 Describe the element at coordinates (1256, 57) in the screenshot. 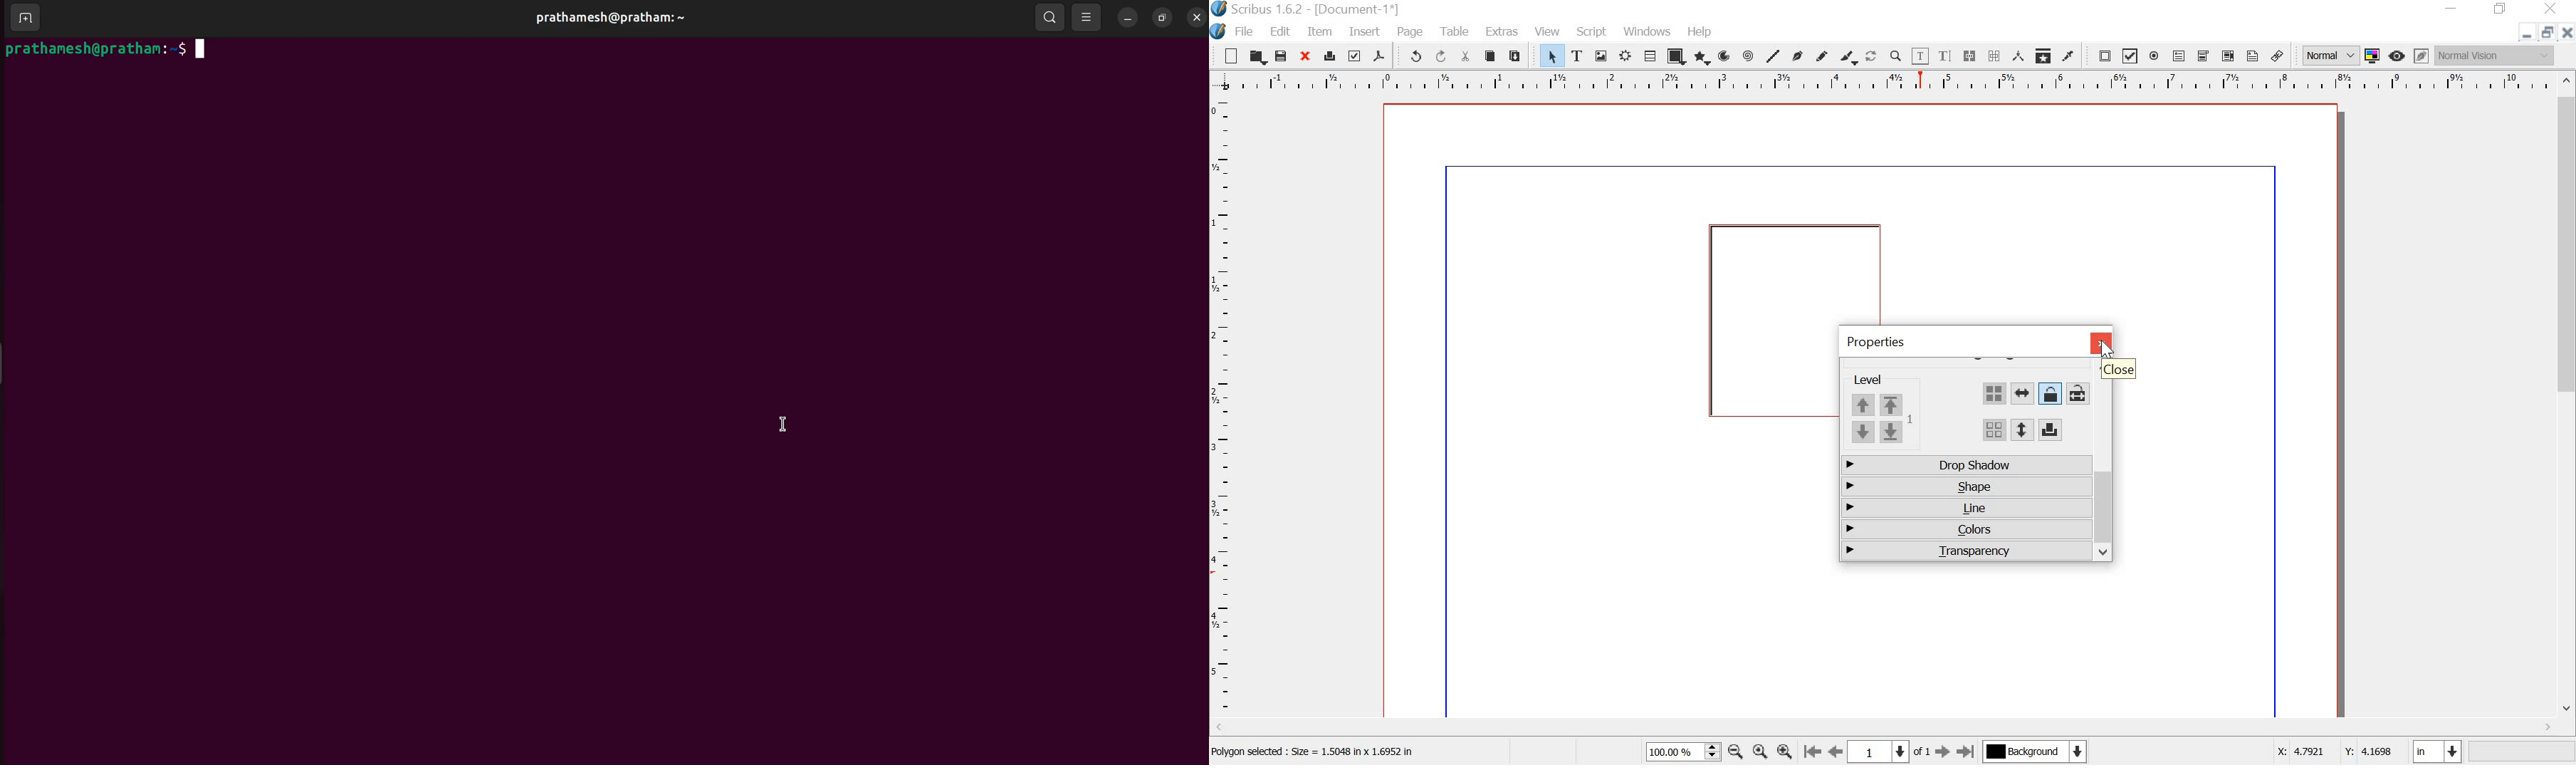

I see `open` at that location.